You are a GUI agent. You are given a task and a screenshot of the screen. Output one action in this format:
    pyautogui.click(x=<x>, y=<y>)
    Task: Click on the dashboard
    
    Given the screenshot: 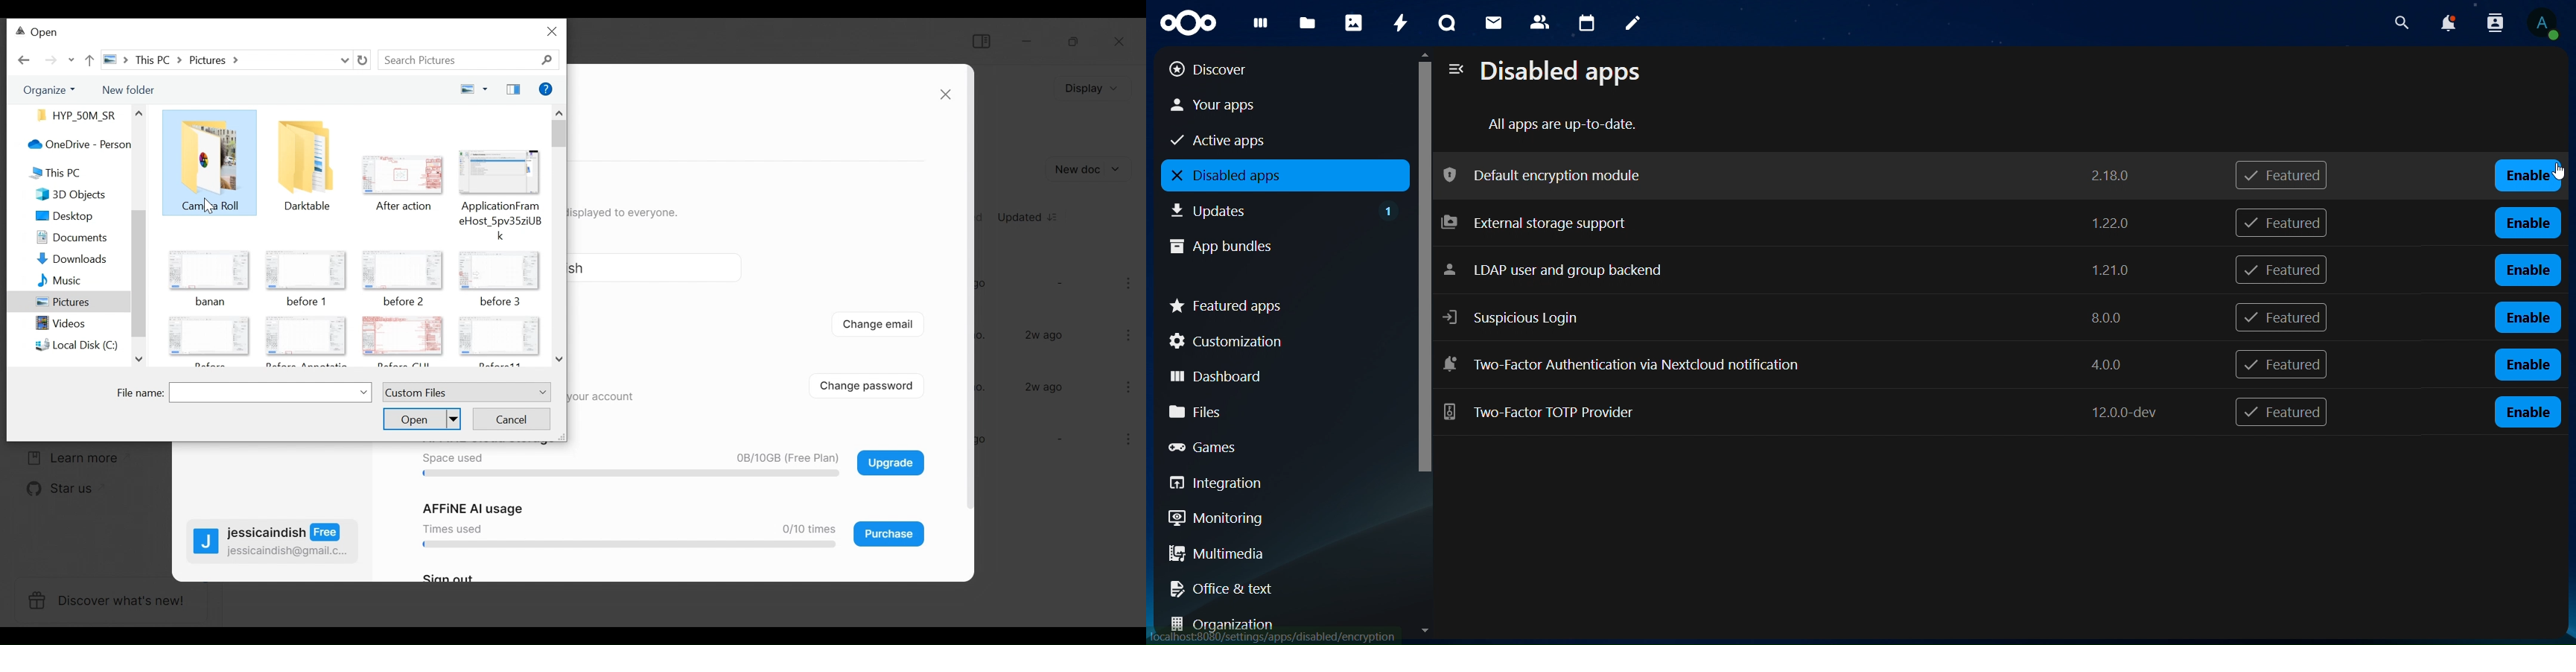 What is the action you would take?
    pyautogui.click(x=1273, y=374)
    